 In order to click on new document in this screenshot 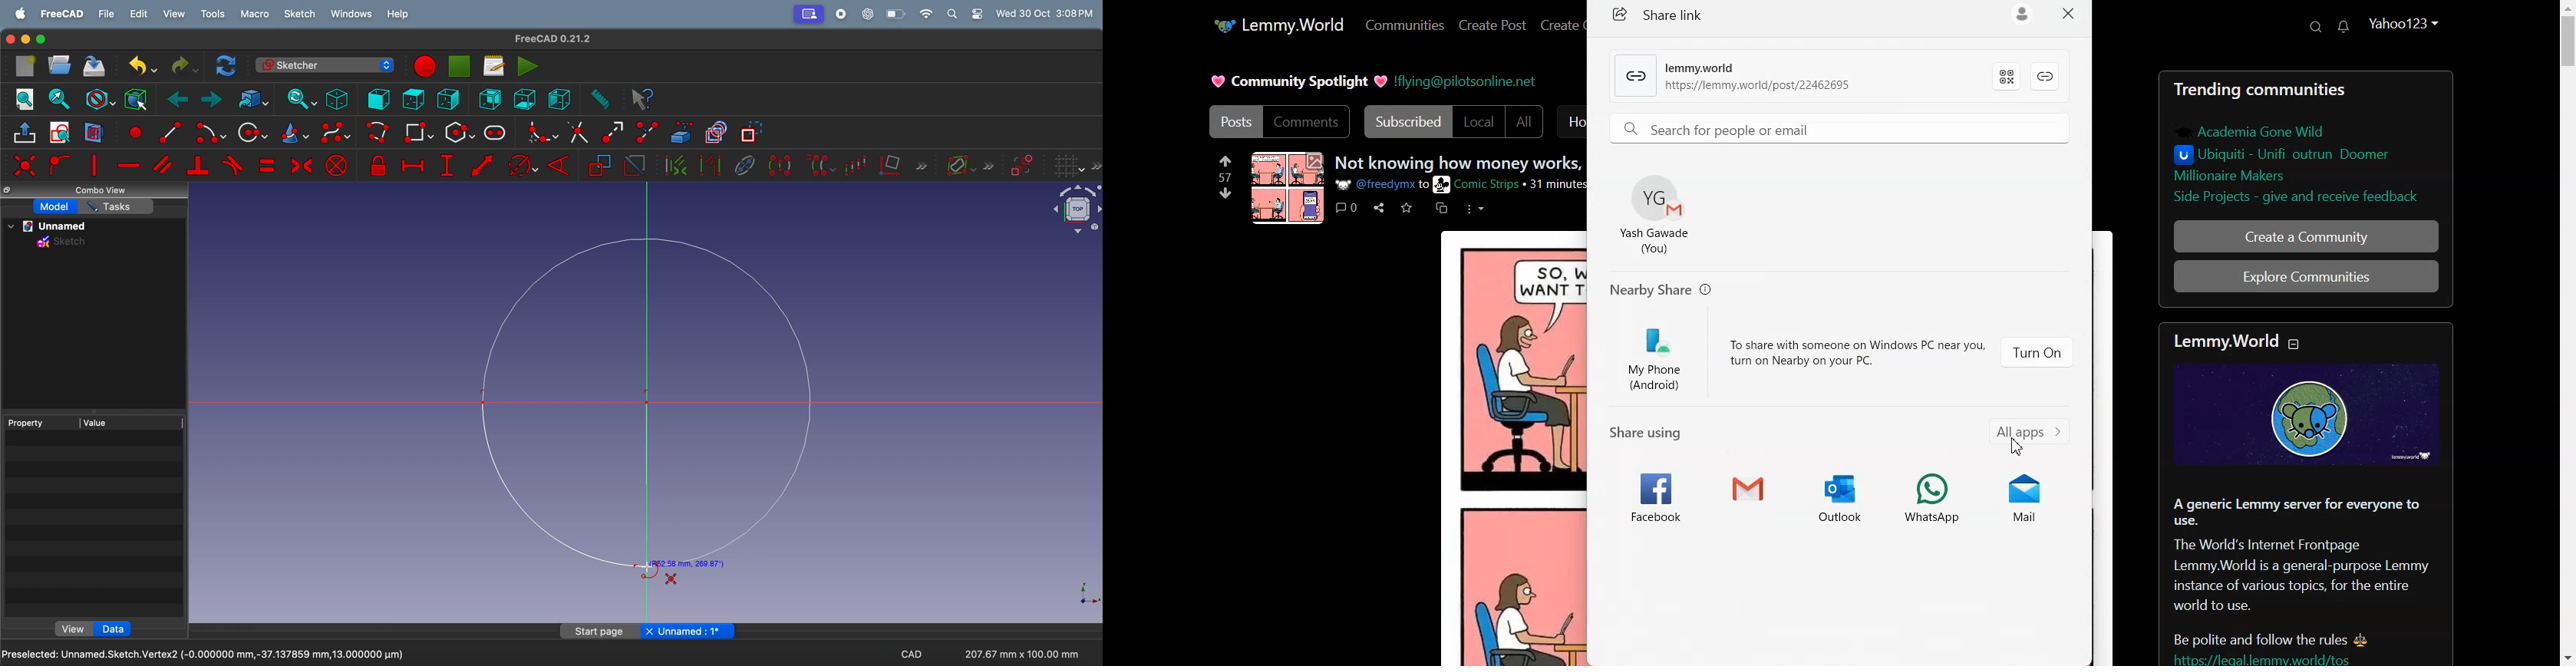, I will do `click(26, 66)`.